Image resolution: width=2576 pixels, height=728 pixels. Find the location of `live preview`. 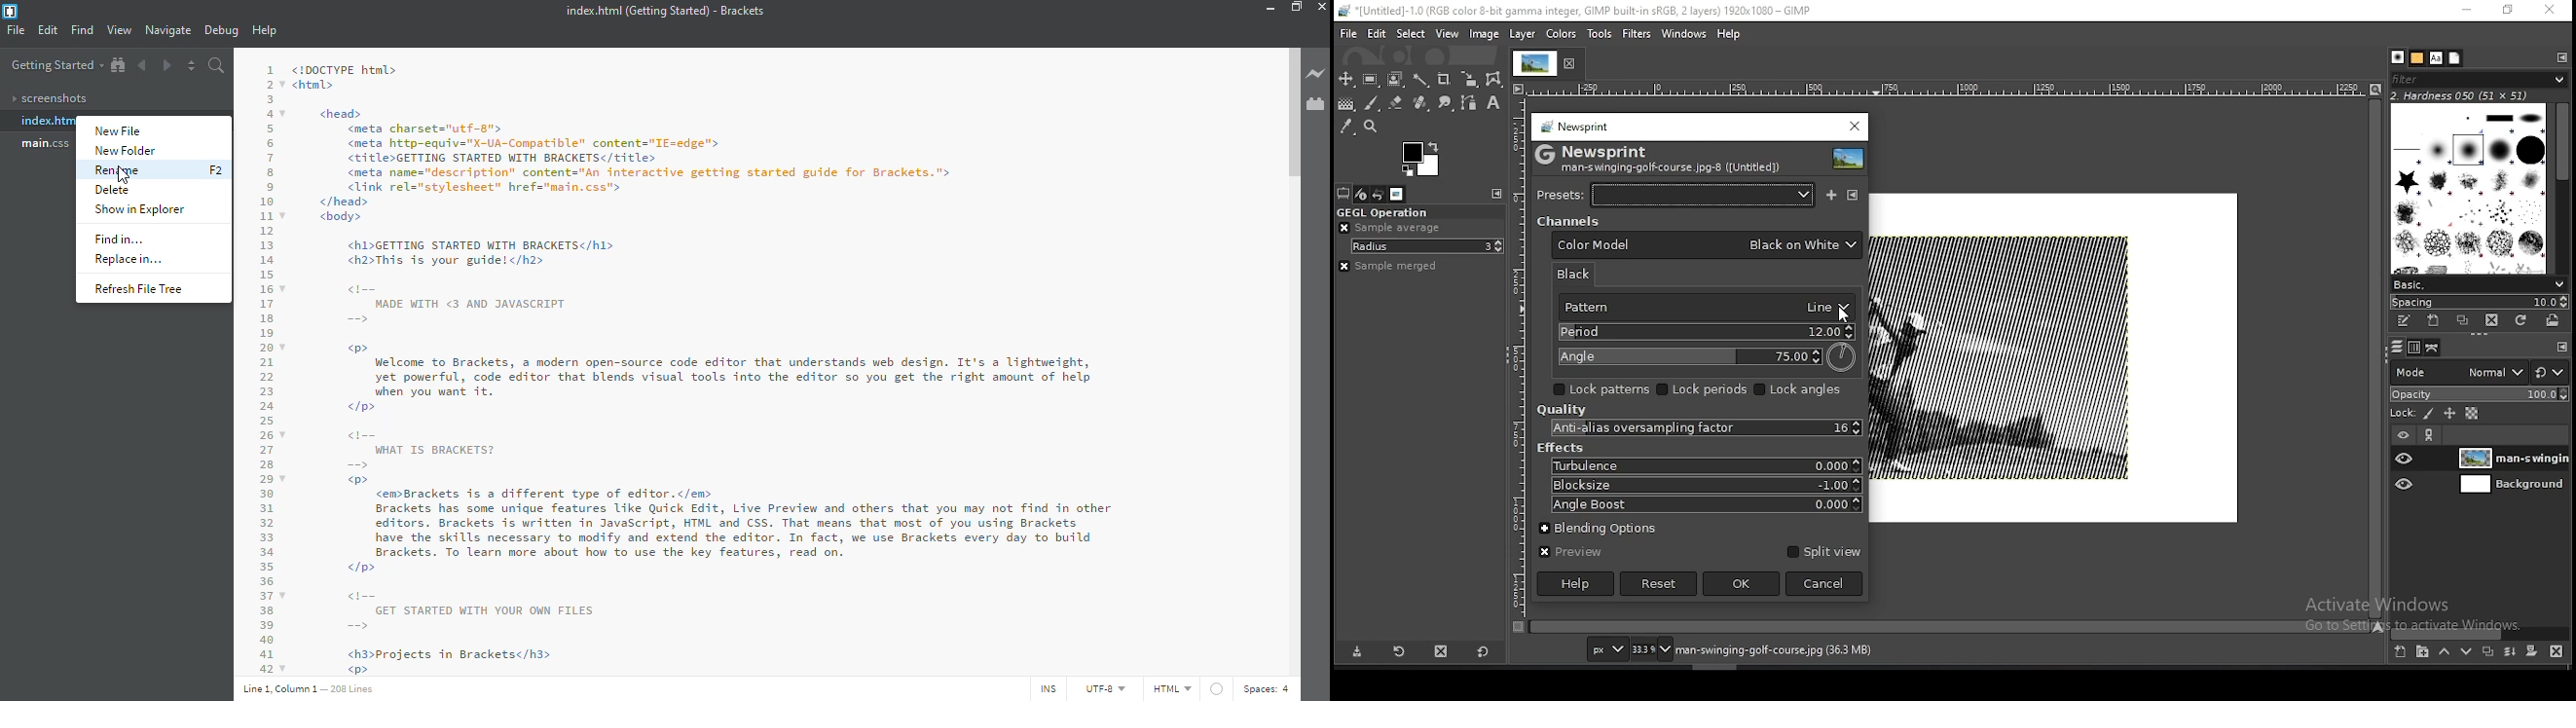

live preview is located at coordinates (1316, 75).